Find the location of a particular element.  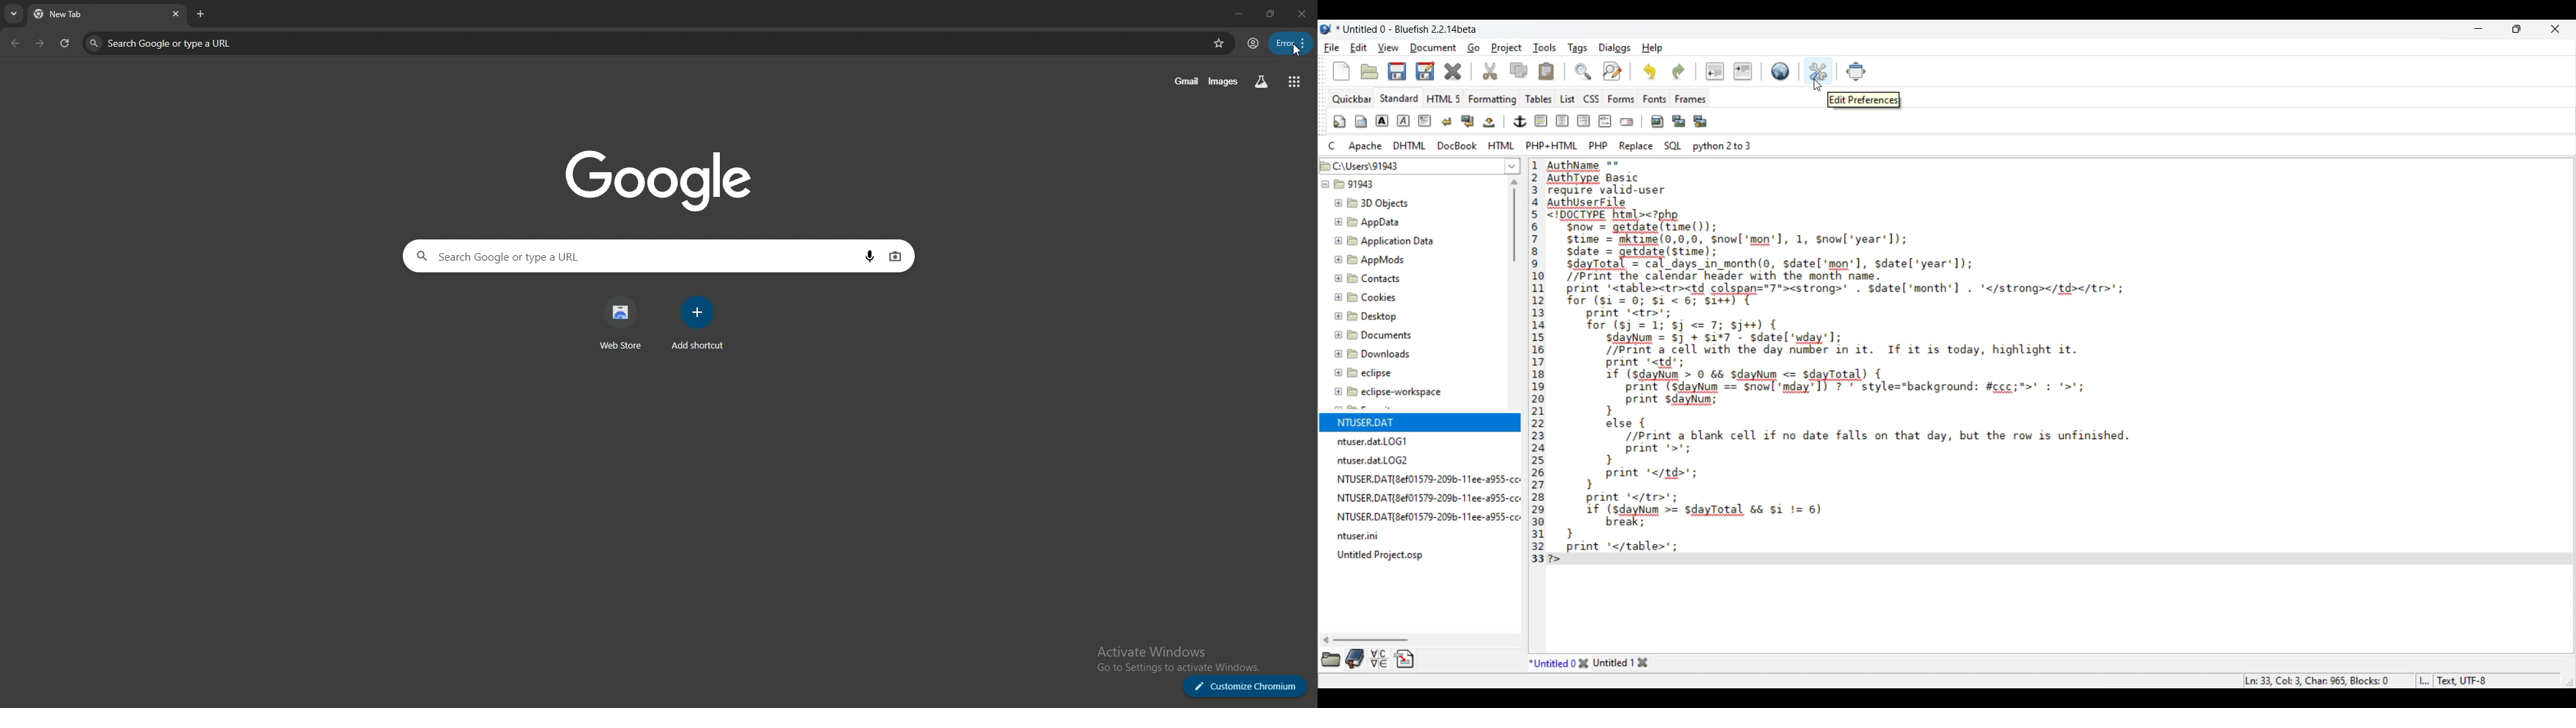

Frames is located at coordinates (1691, 99).